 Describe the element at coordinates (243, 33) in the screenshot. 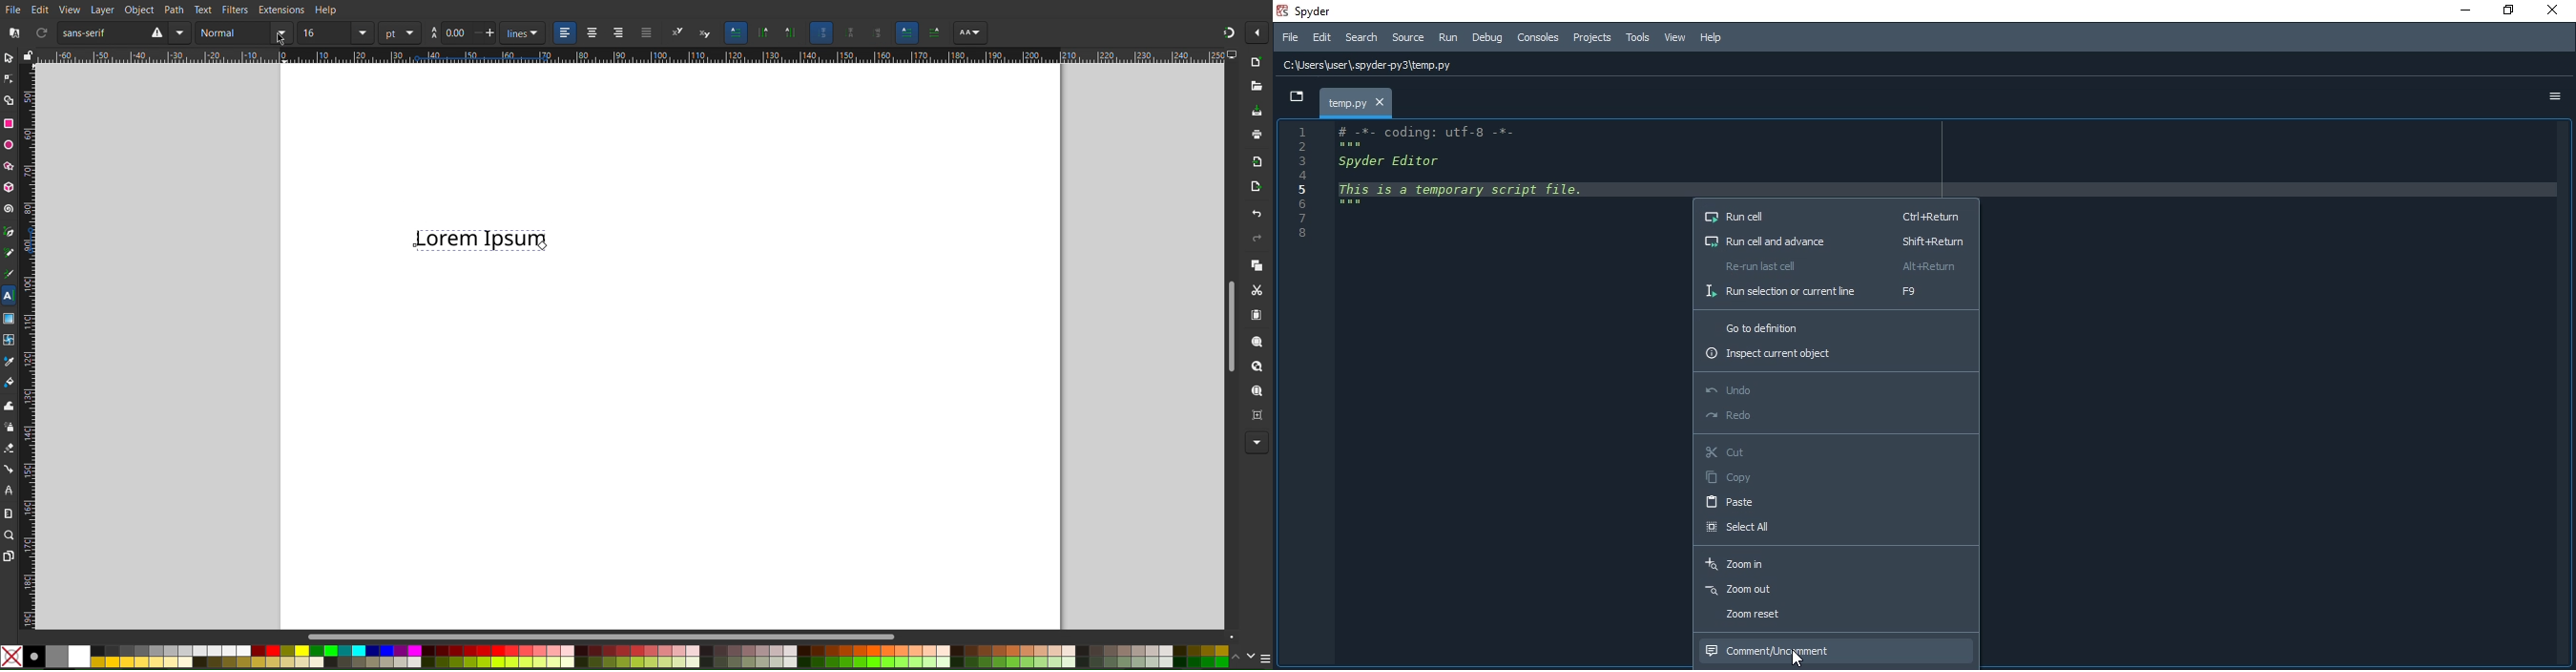

I see `Text Styl` at that location.